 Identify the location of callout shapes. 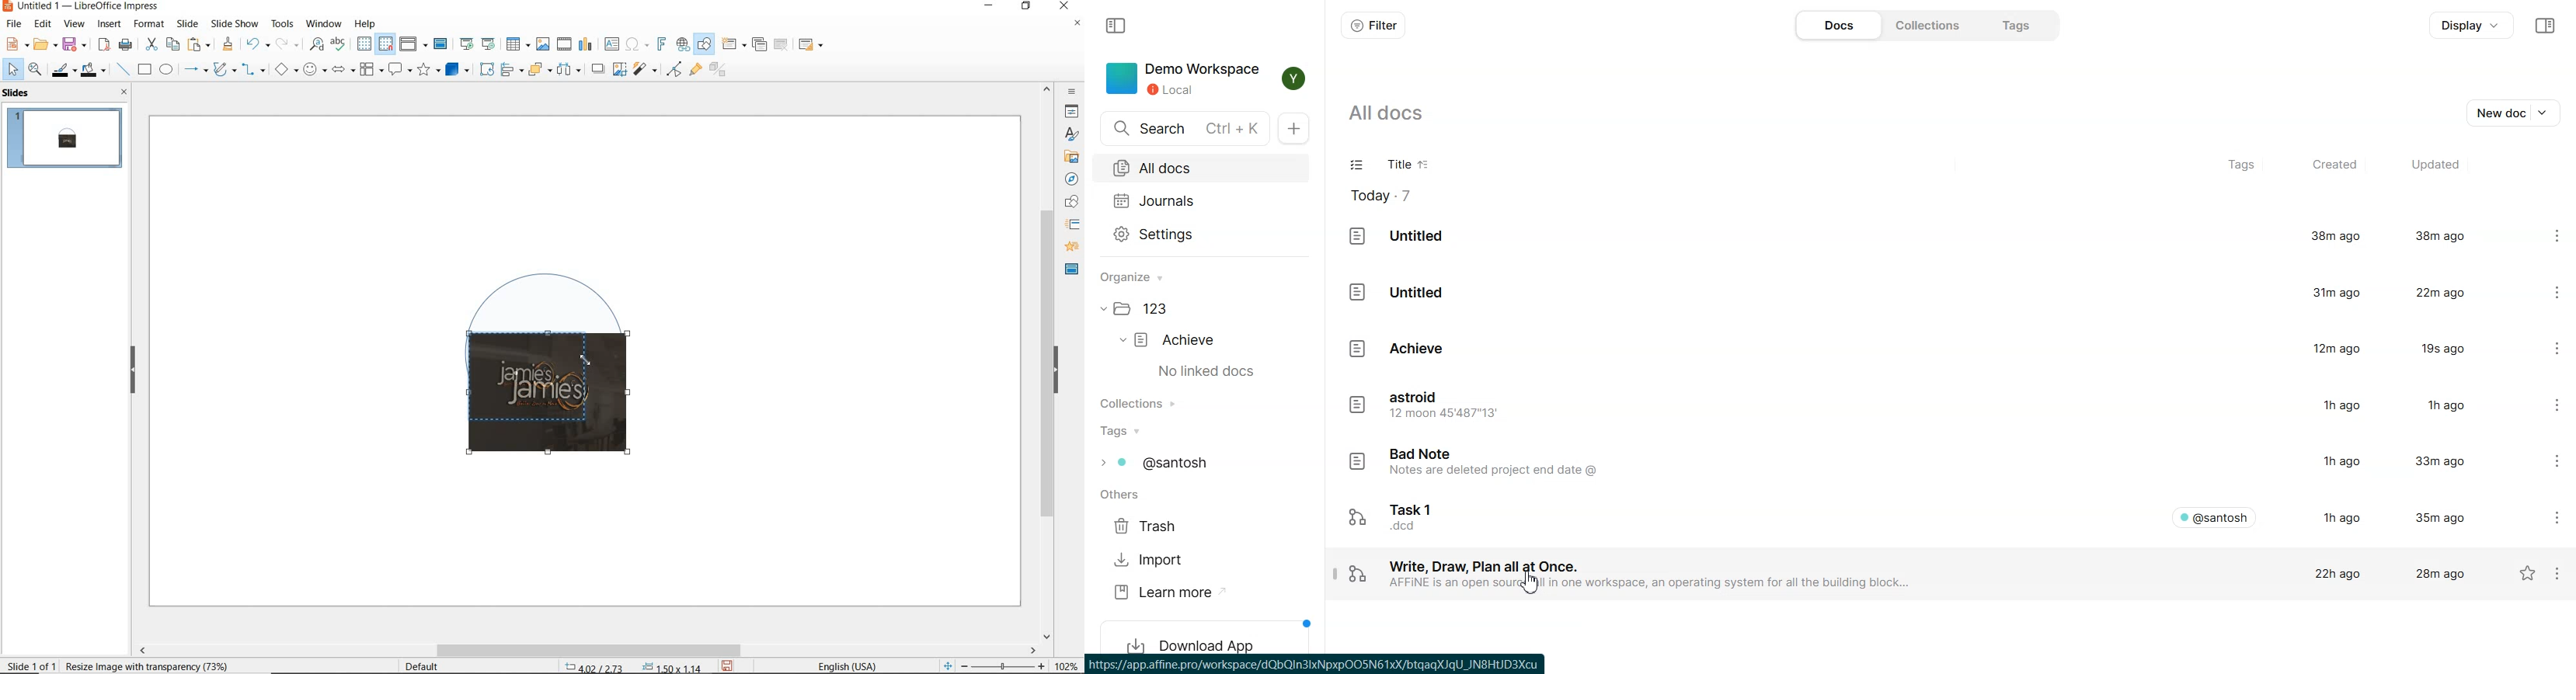
(398, 70).